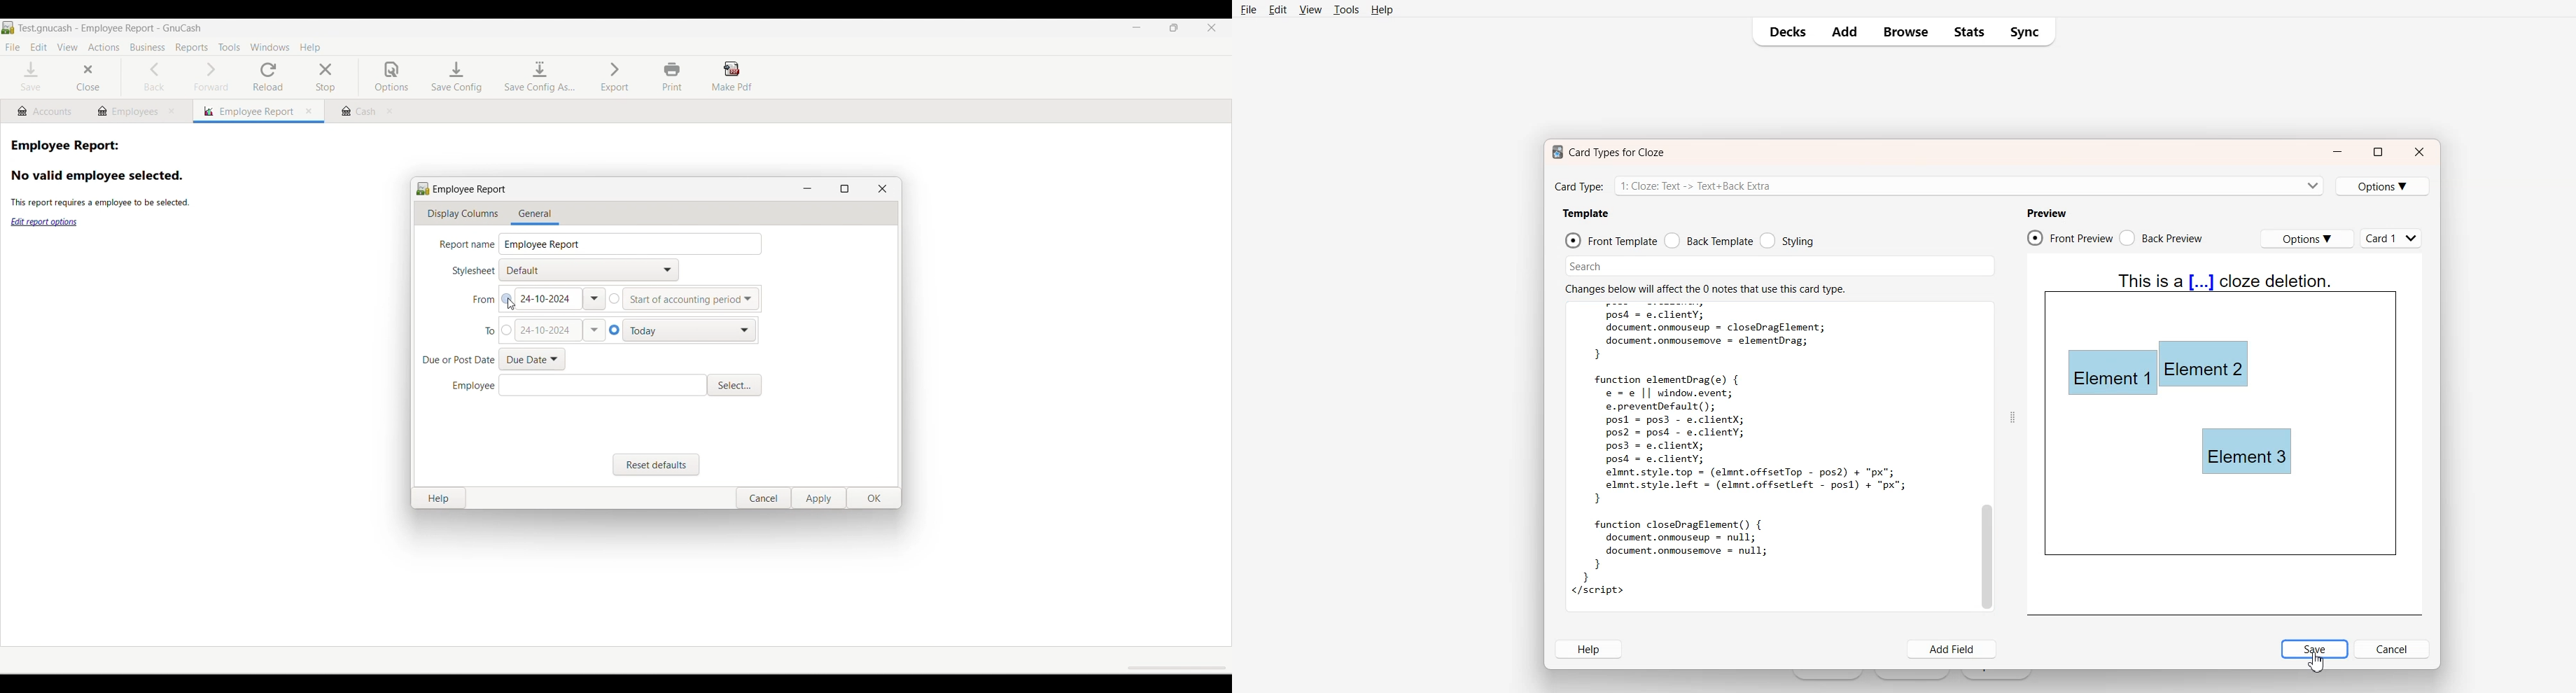 This screenshot has width=2576, height=700. I want to click on General, so click(536, 213).